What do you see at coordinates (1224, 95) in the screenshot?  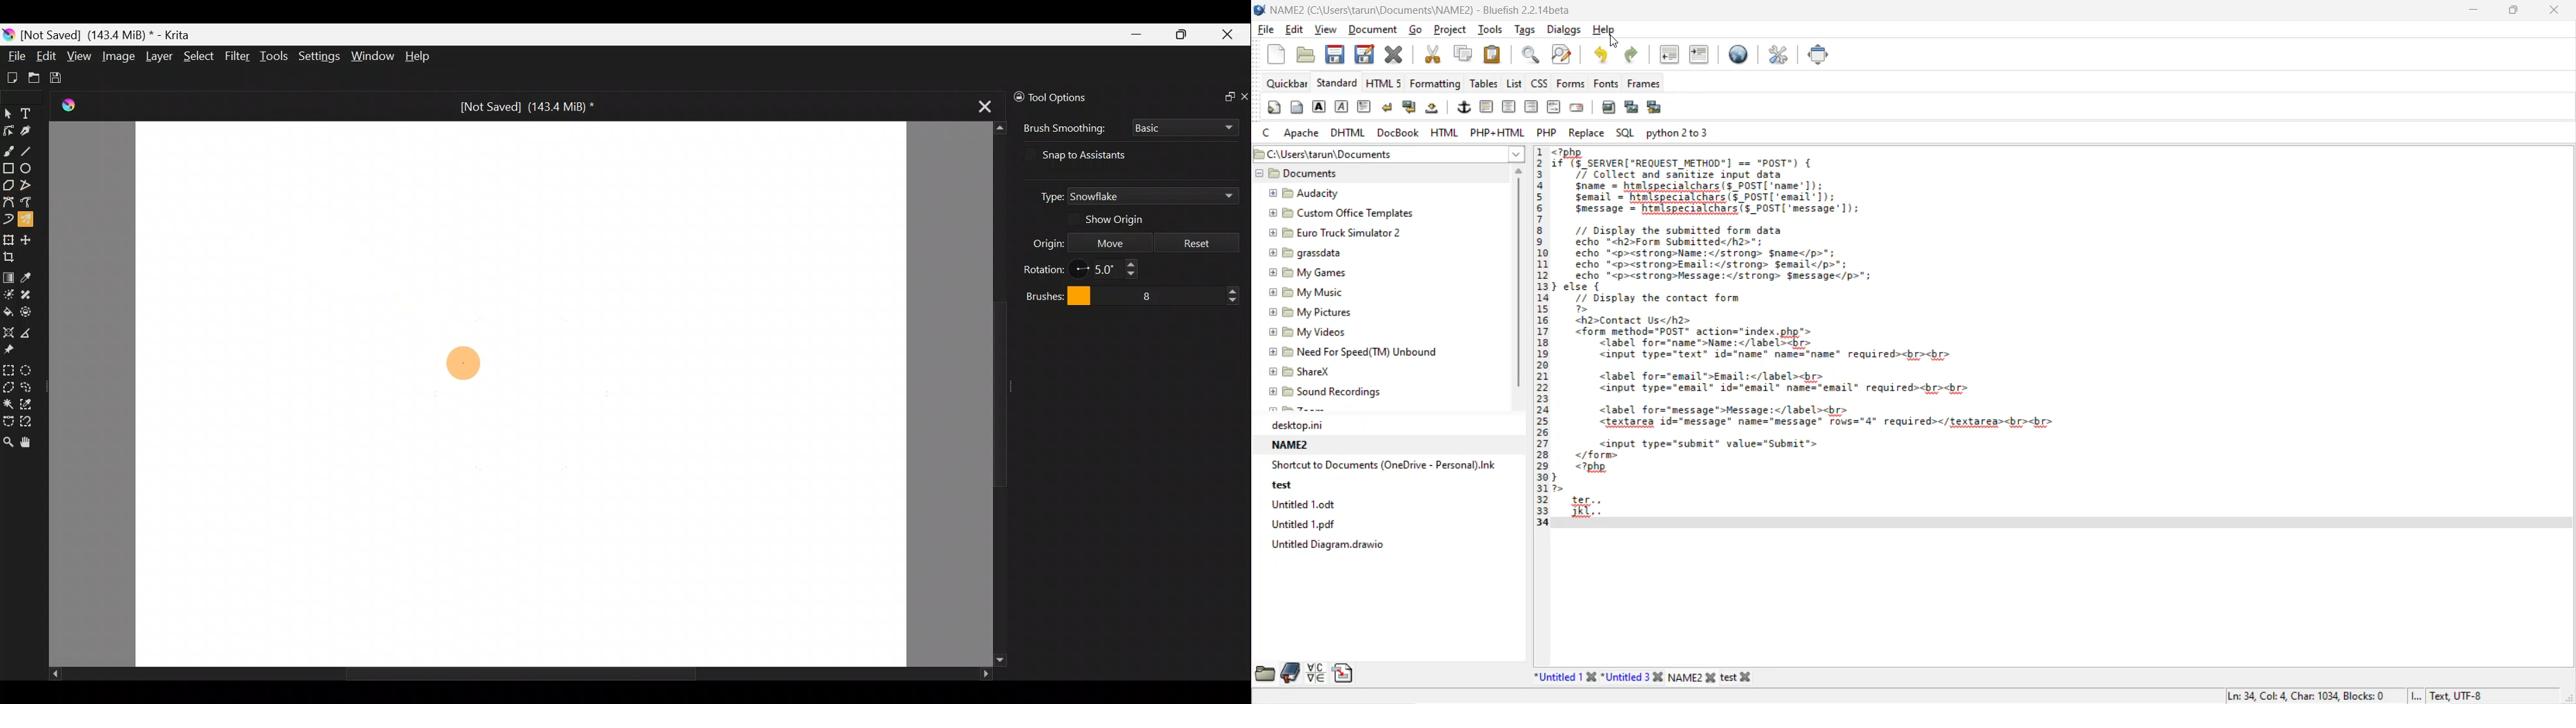 I see `Float docker` at bounding box center [1224, 95].